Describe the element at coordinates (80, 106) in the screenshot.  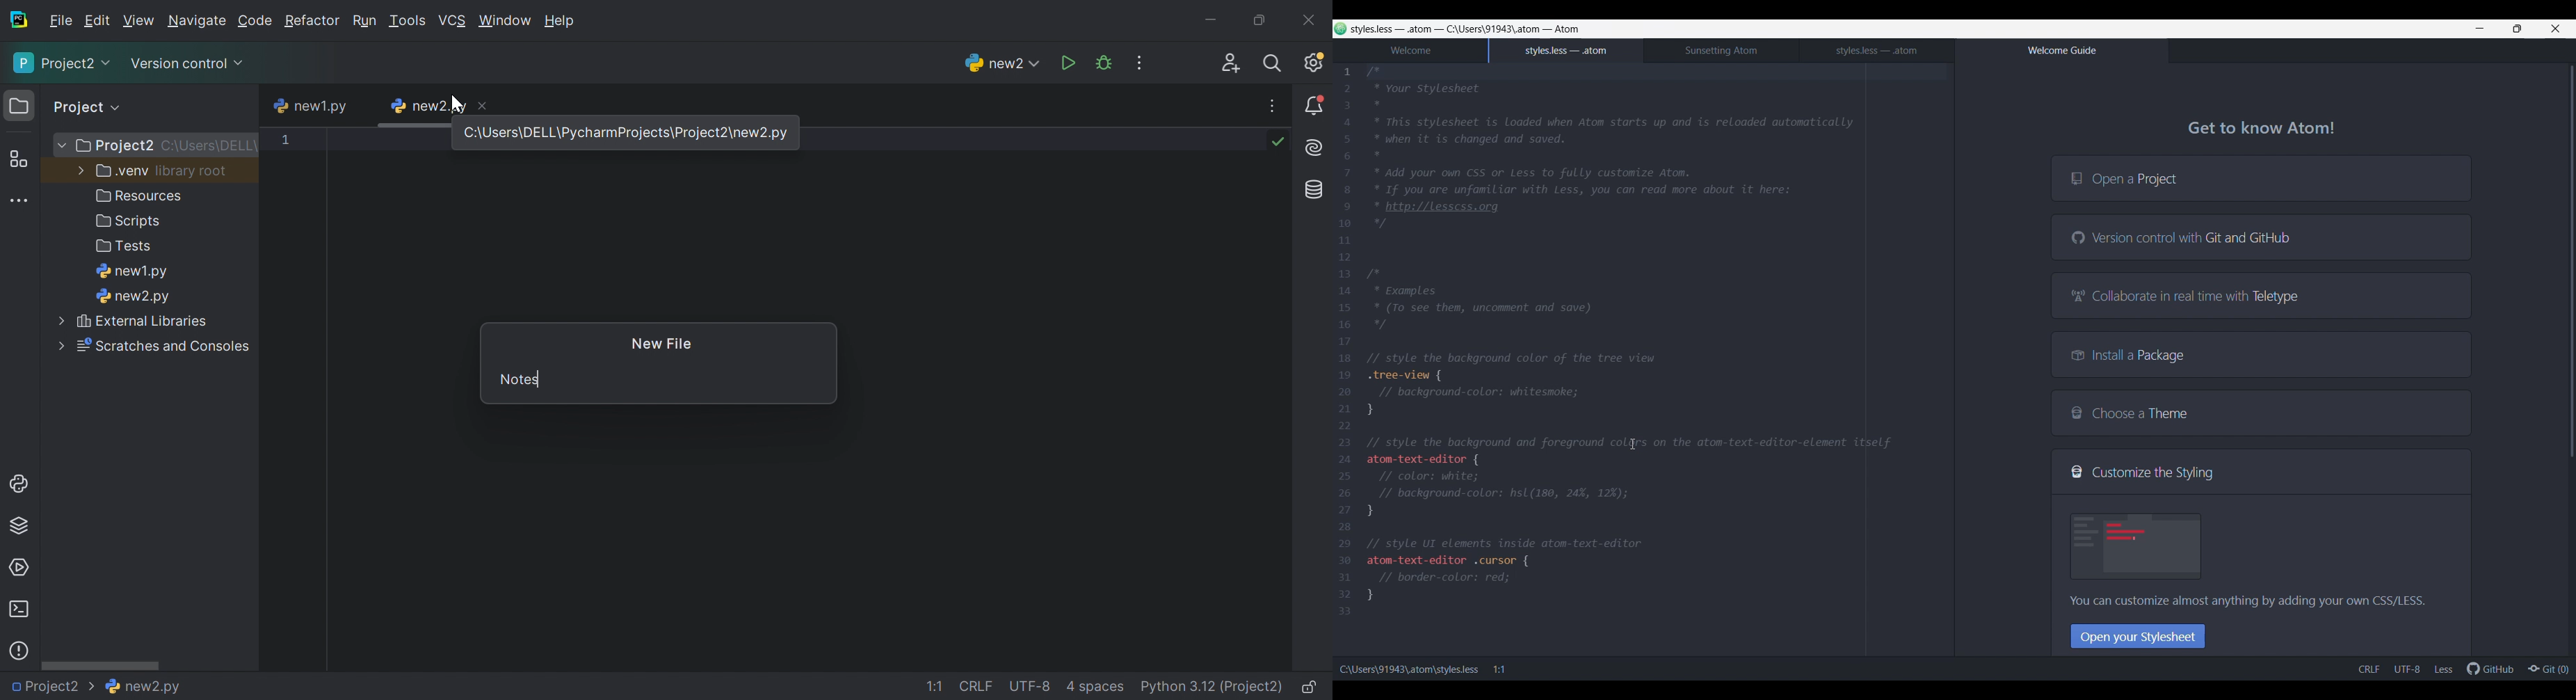
I see `Project` at that location.